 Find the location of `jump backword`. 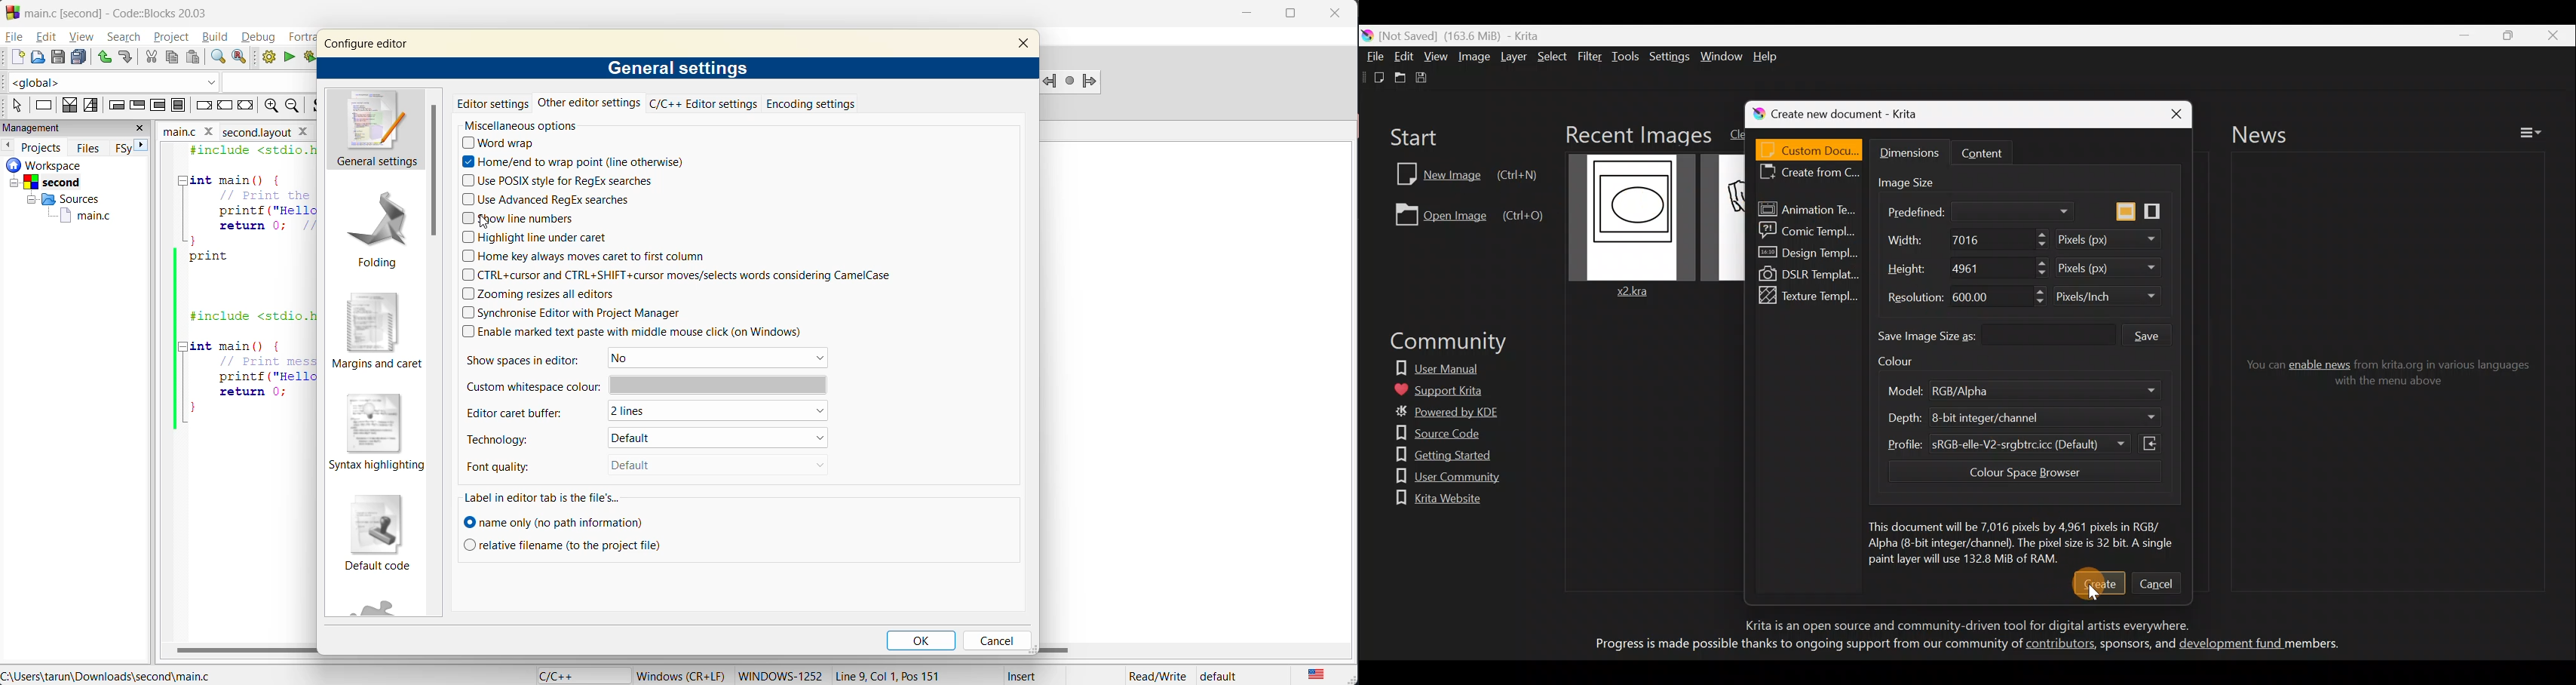

jump backword is located at coordinates (1050, 81).